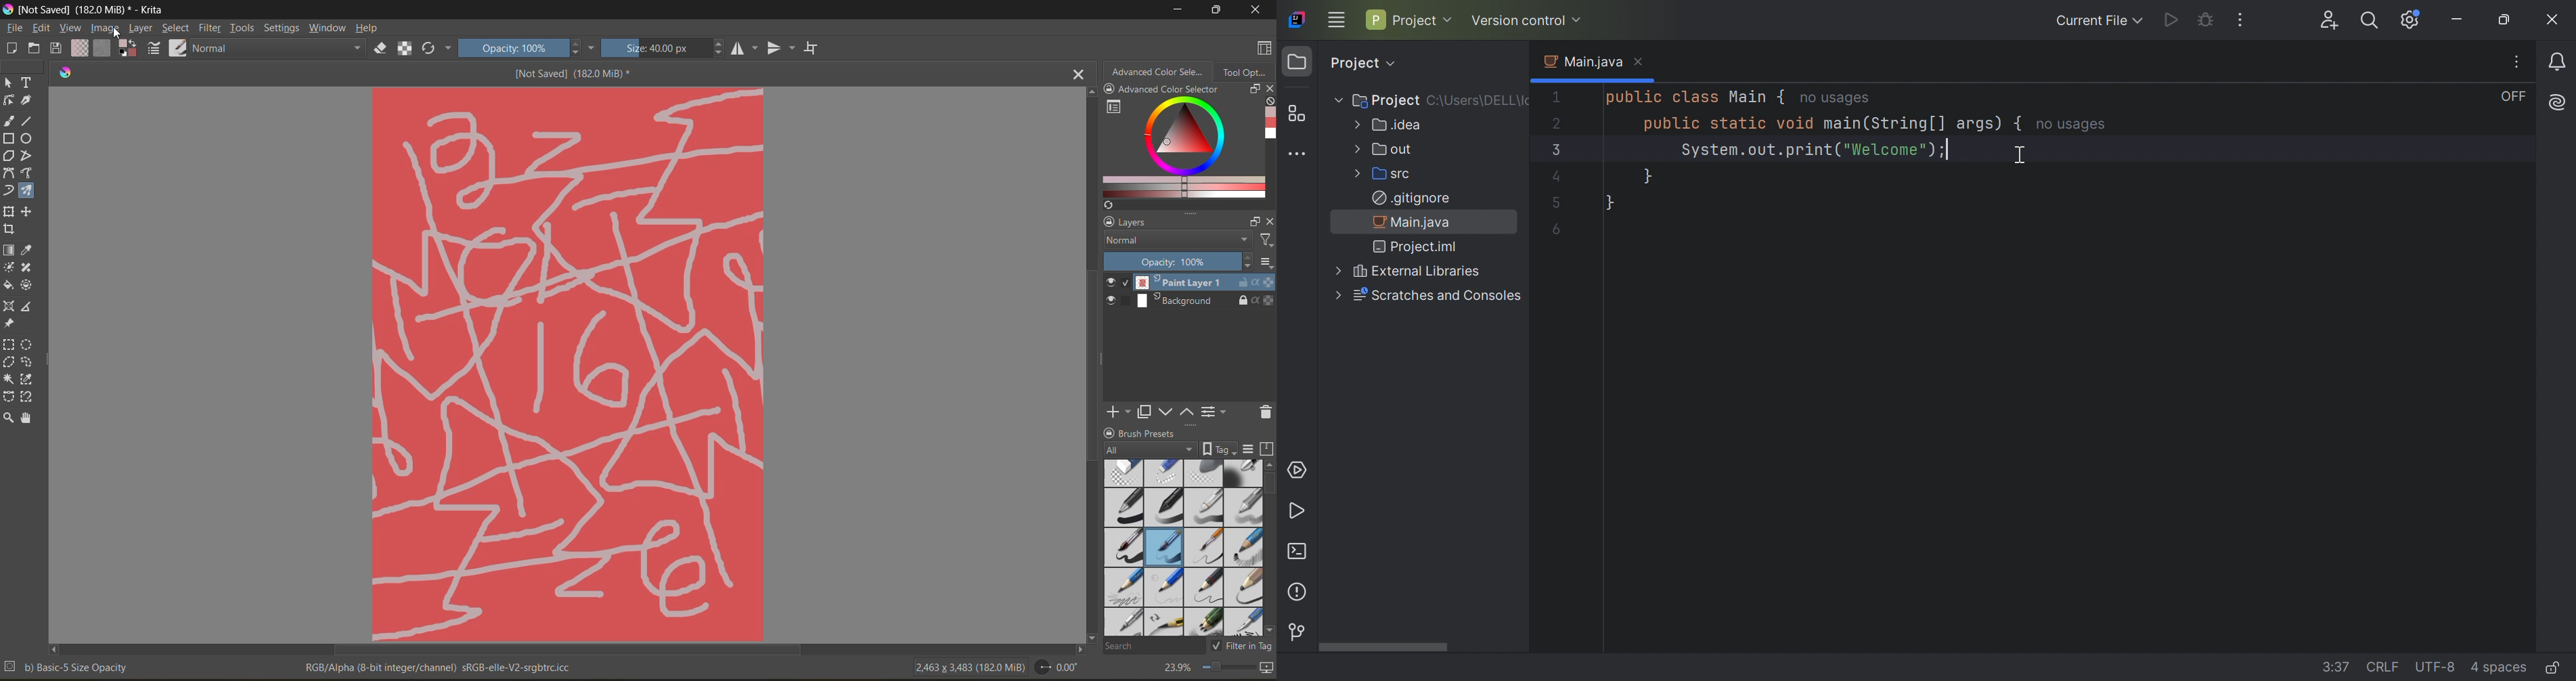  What do you see at coordinates (275, 49) in the screenshot?
I see `normal` at bounding box center [275, 49].